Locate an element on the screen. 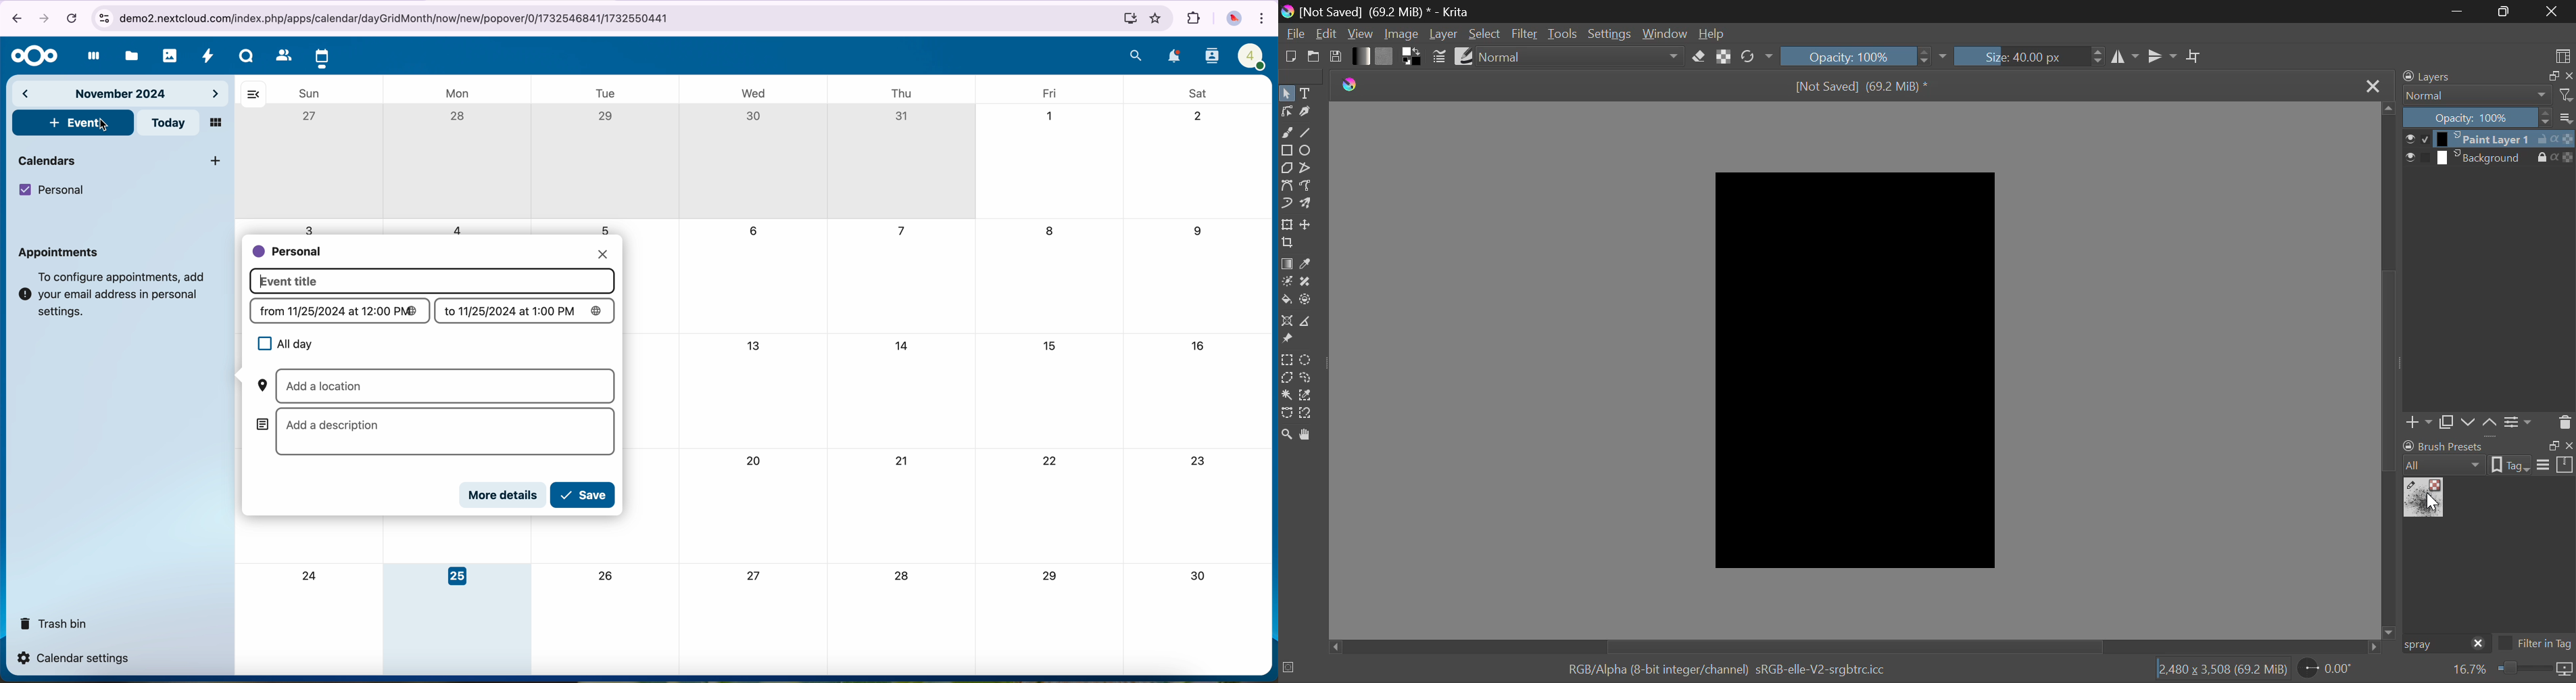 Image resolution: width=2576 pixels, height=700 pixels. Rectangular Selection is located at coordinates (1287, 360).